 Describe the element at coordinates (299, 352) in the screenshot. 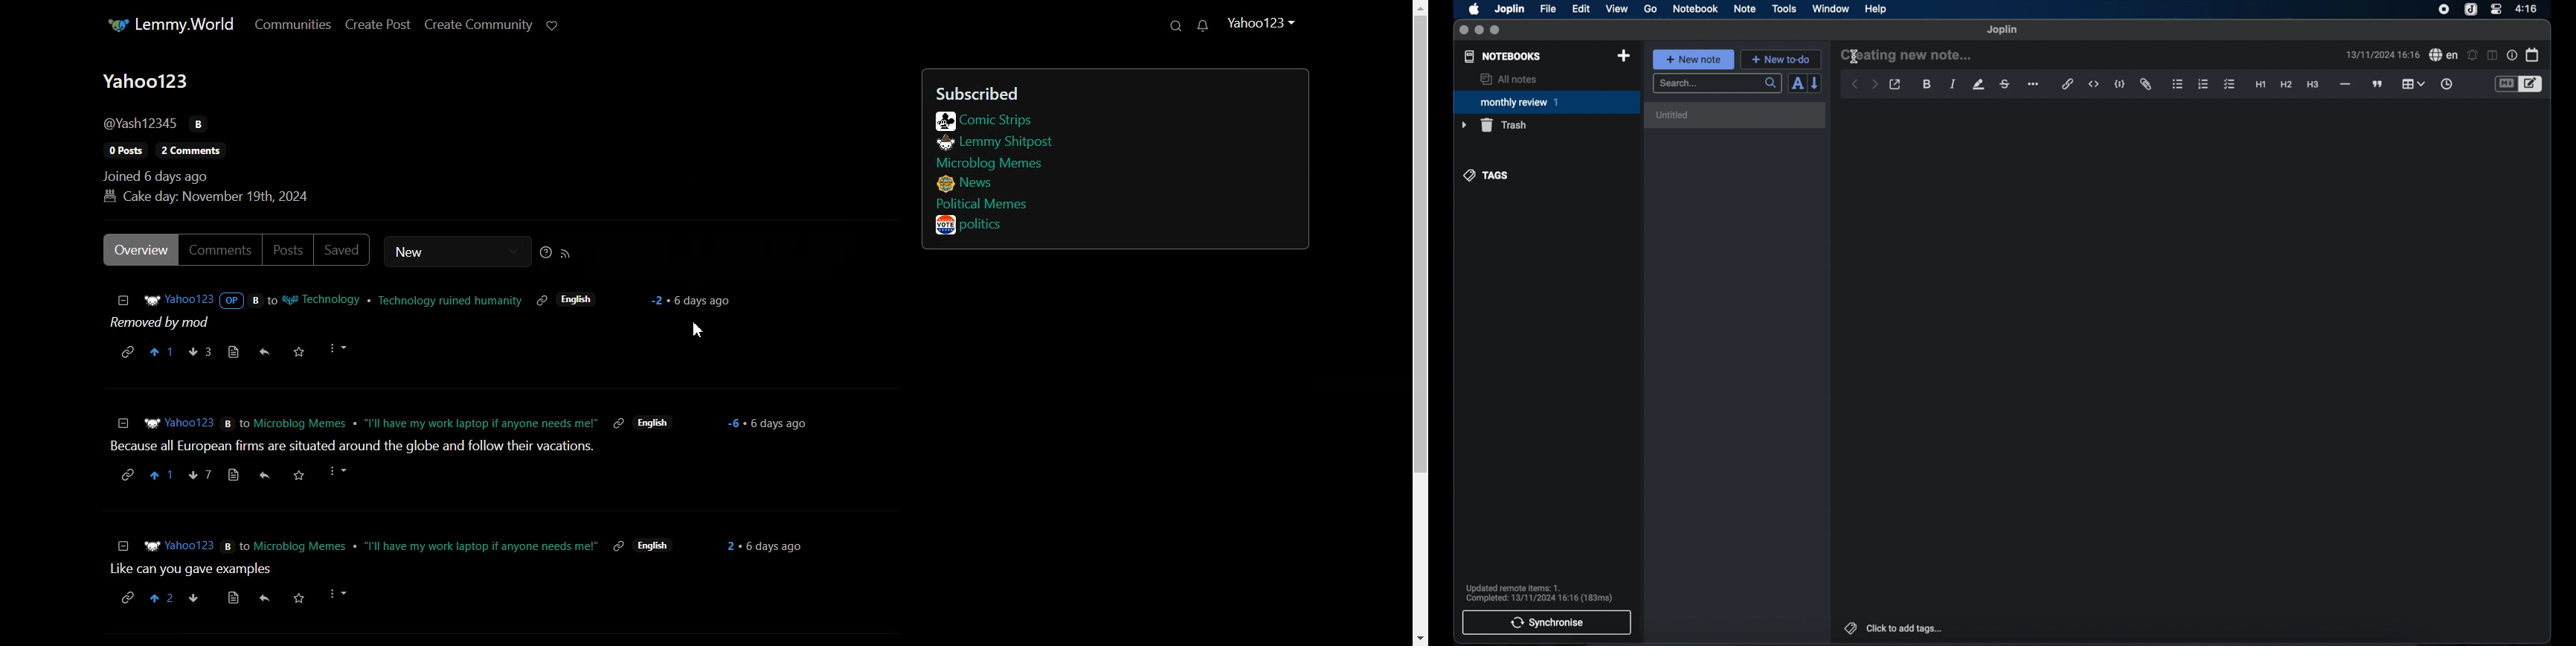

I see `Save` at that location.